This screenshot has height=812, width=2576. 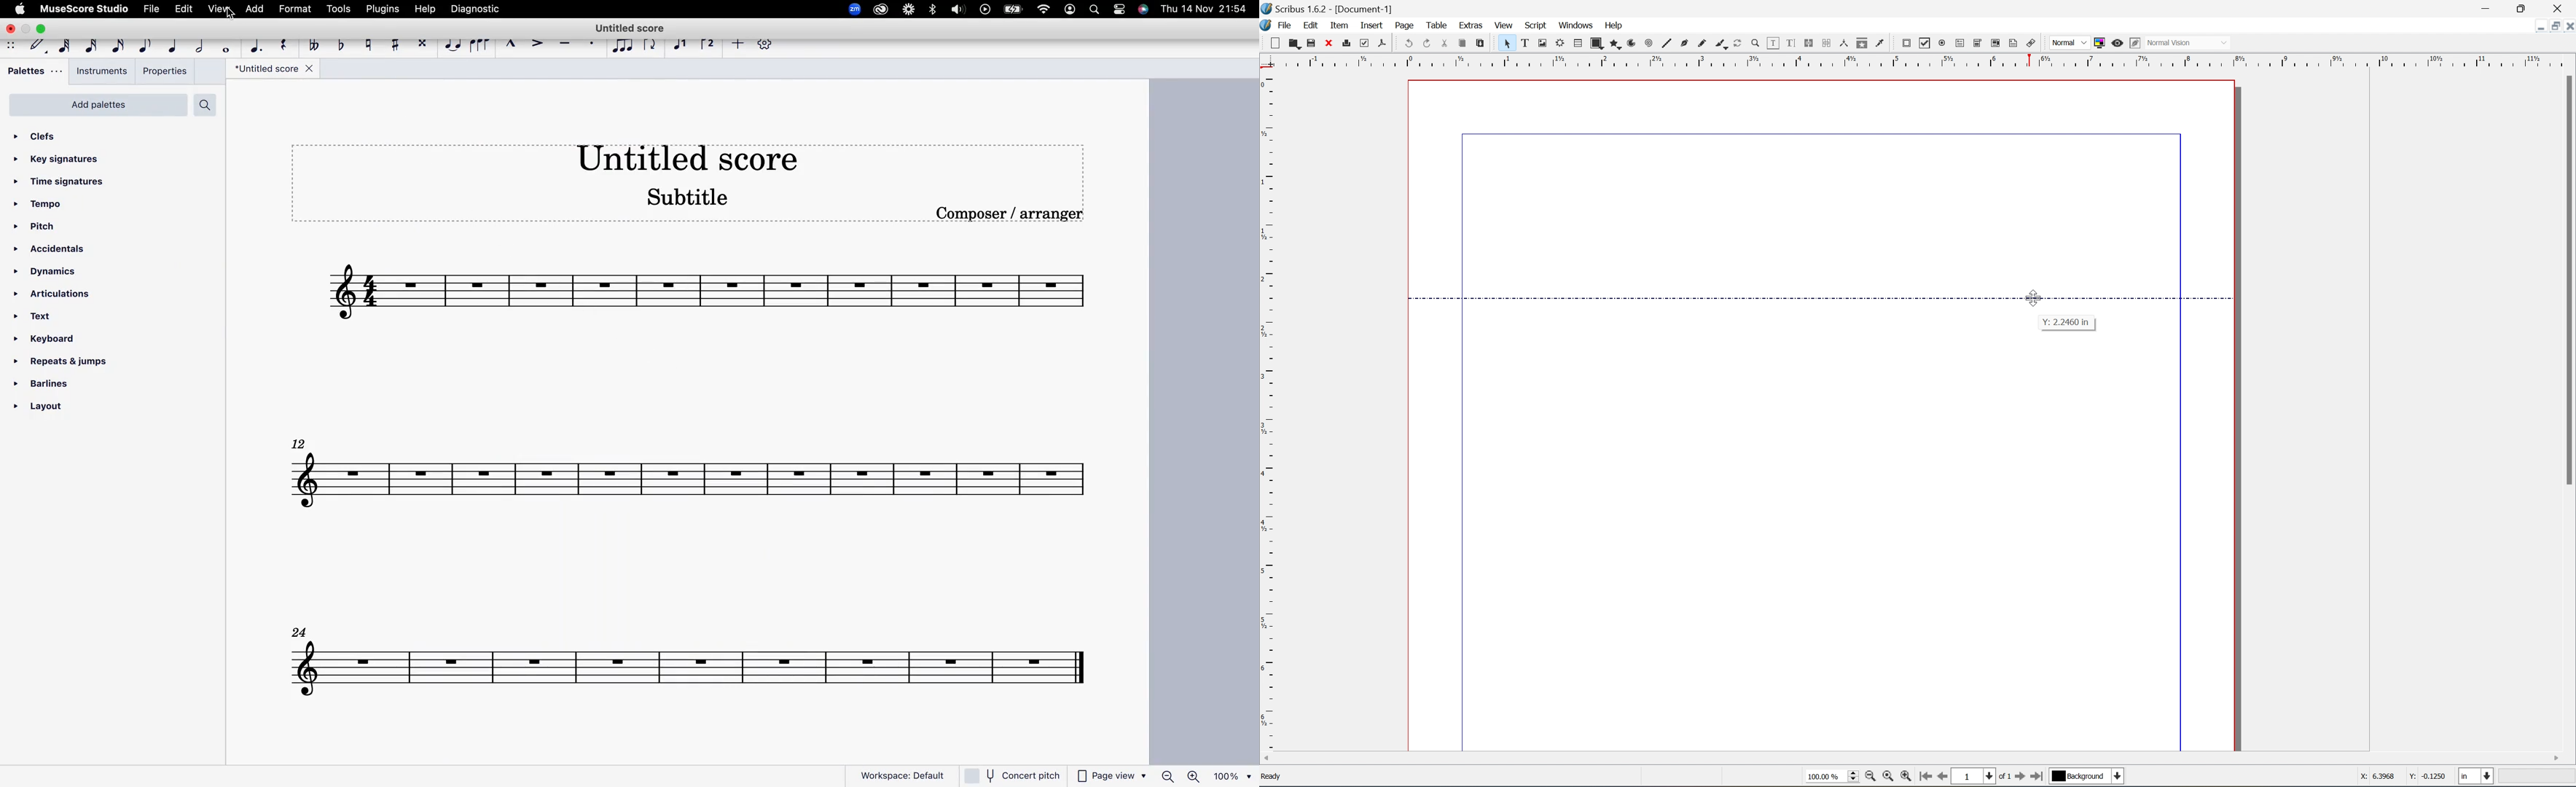 I want to click on time signatures, so click(x=62, y=183).